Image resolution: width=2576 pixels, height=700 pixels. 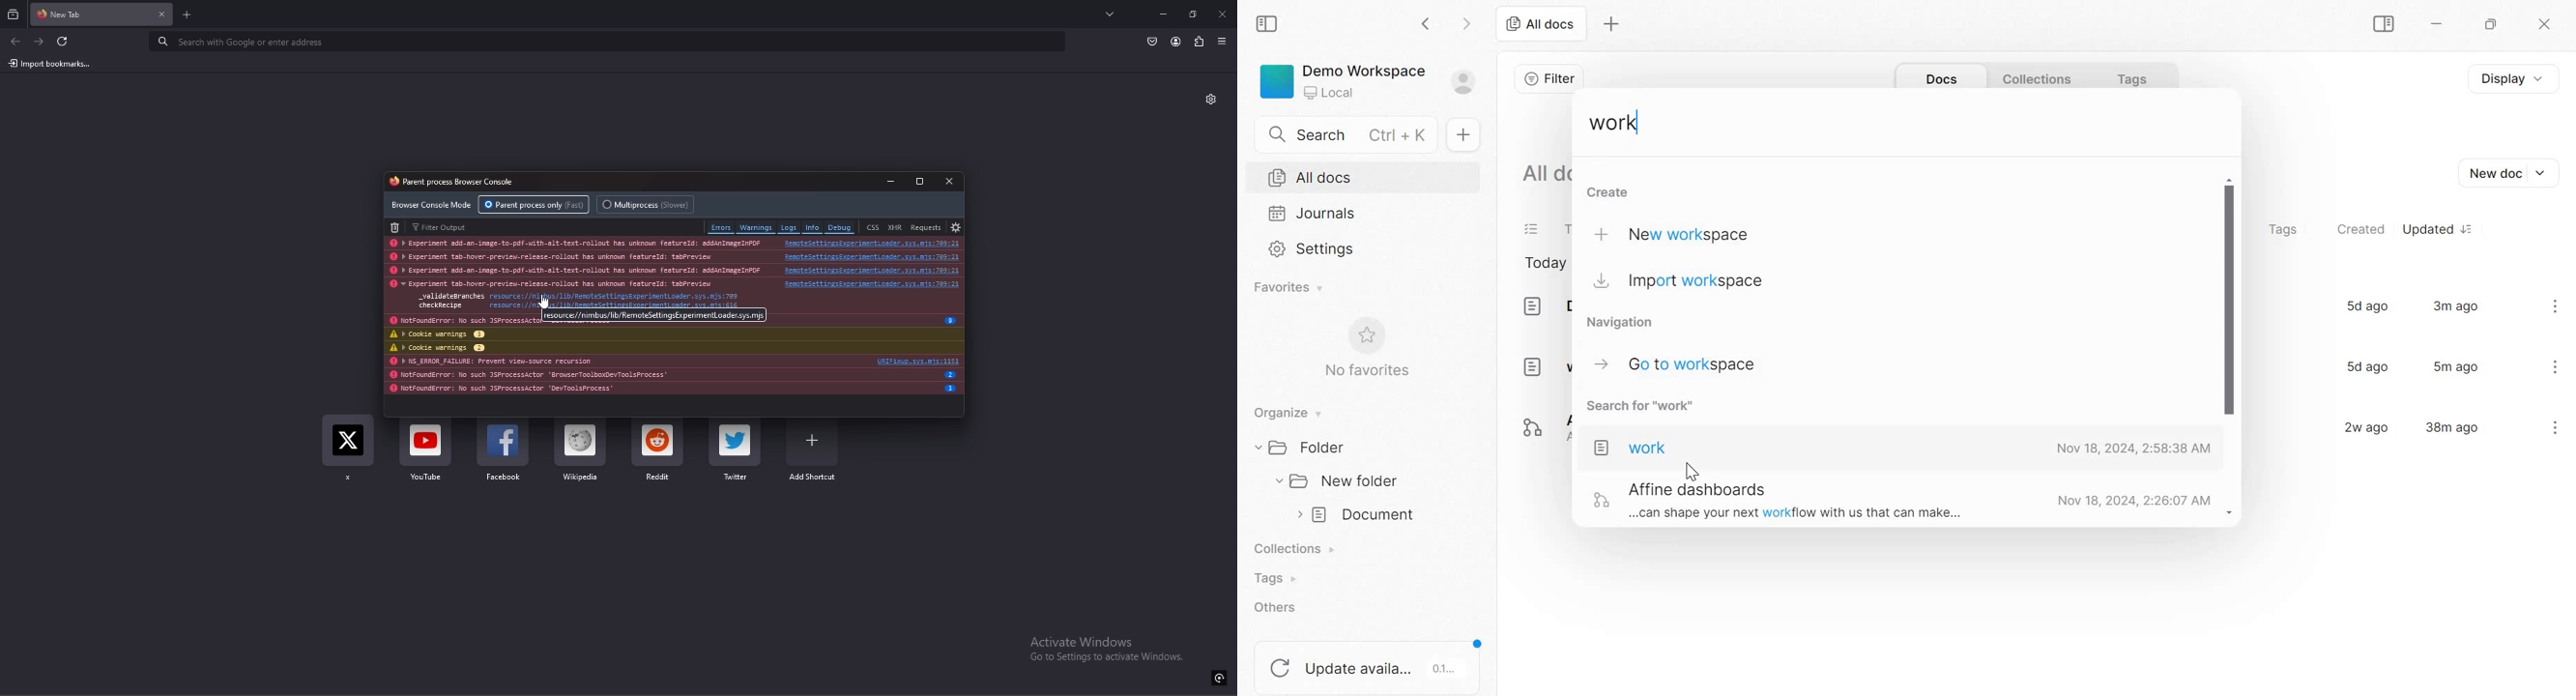 I want to click on New doc, so click(x=2506, y=173).